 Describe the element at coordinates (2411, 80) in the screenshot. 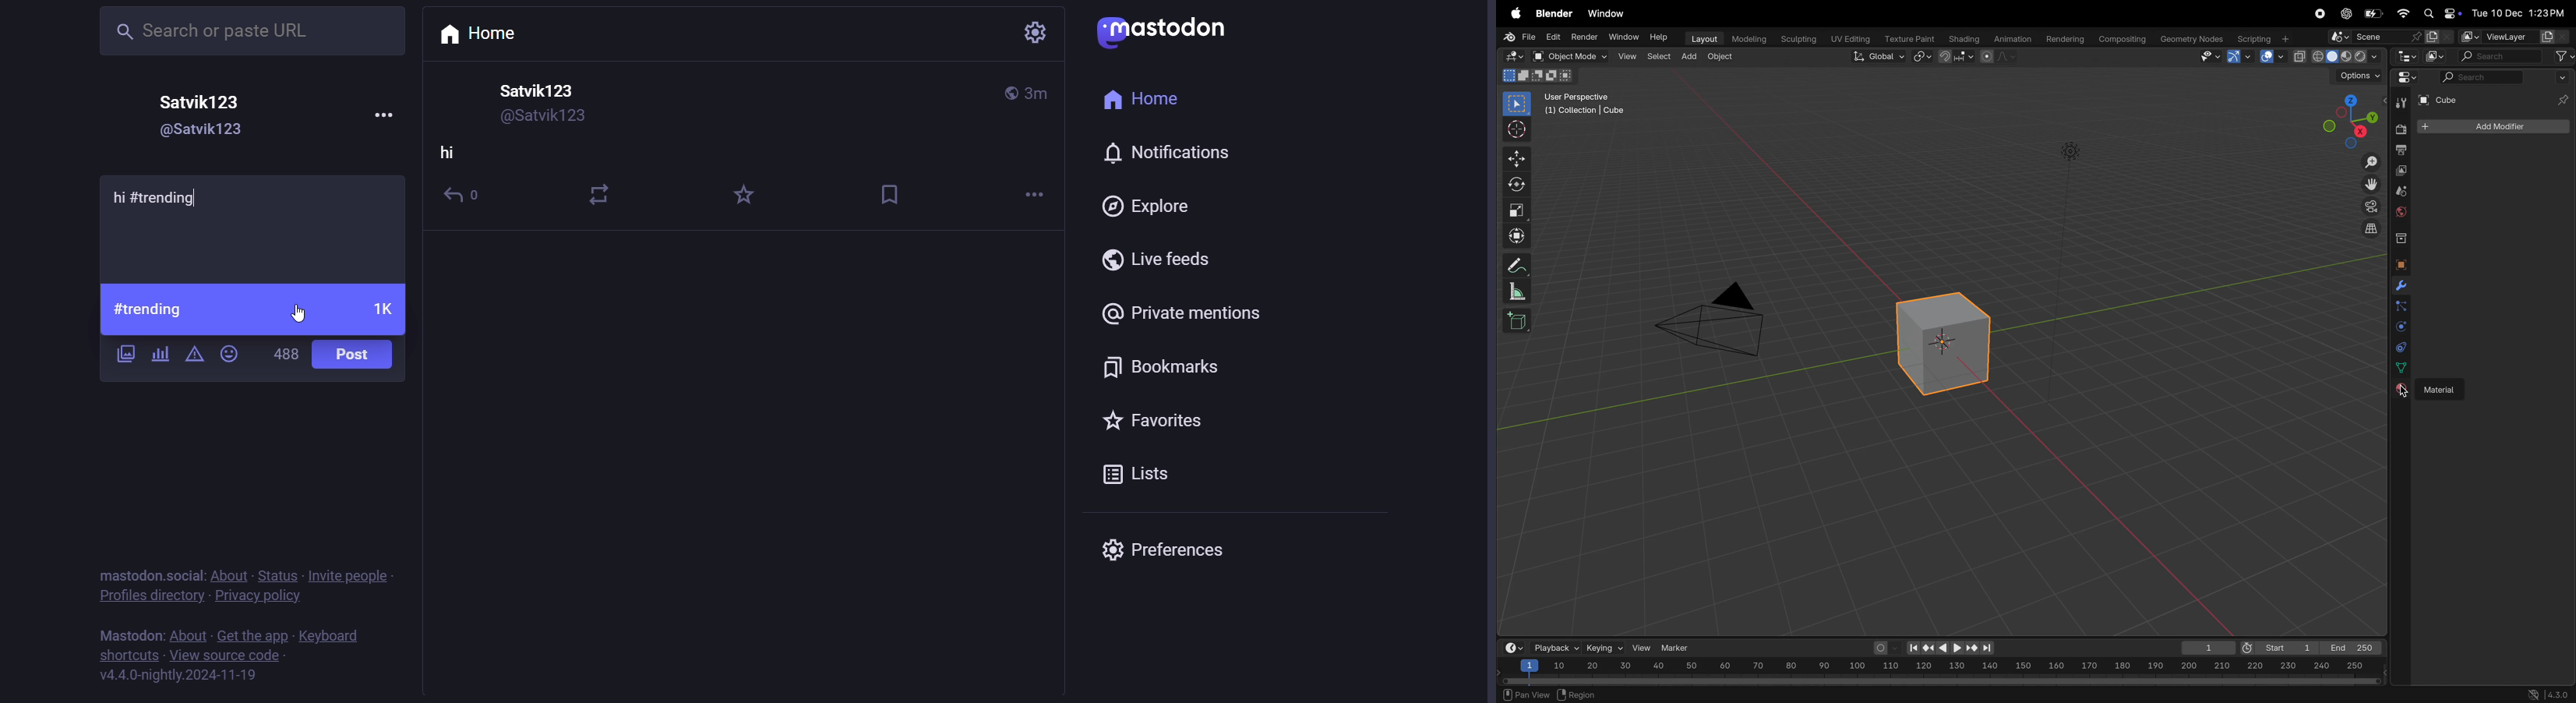

I see `editor type` at that location.